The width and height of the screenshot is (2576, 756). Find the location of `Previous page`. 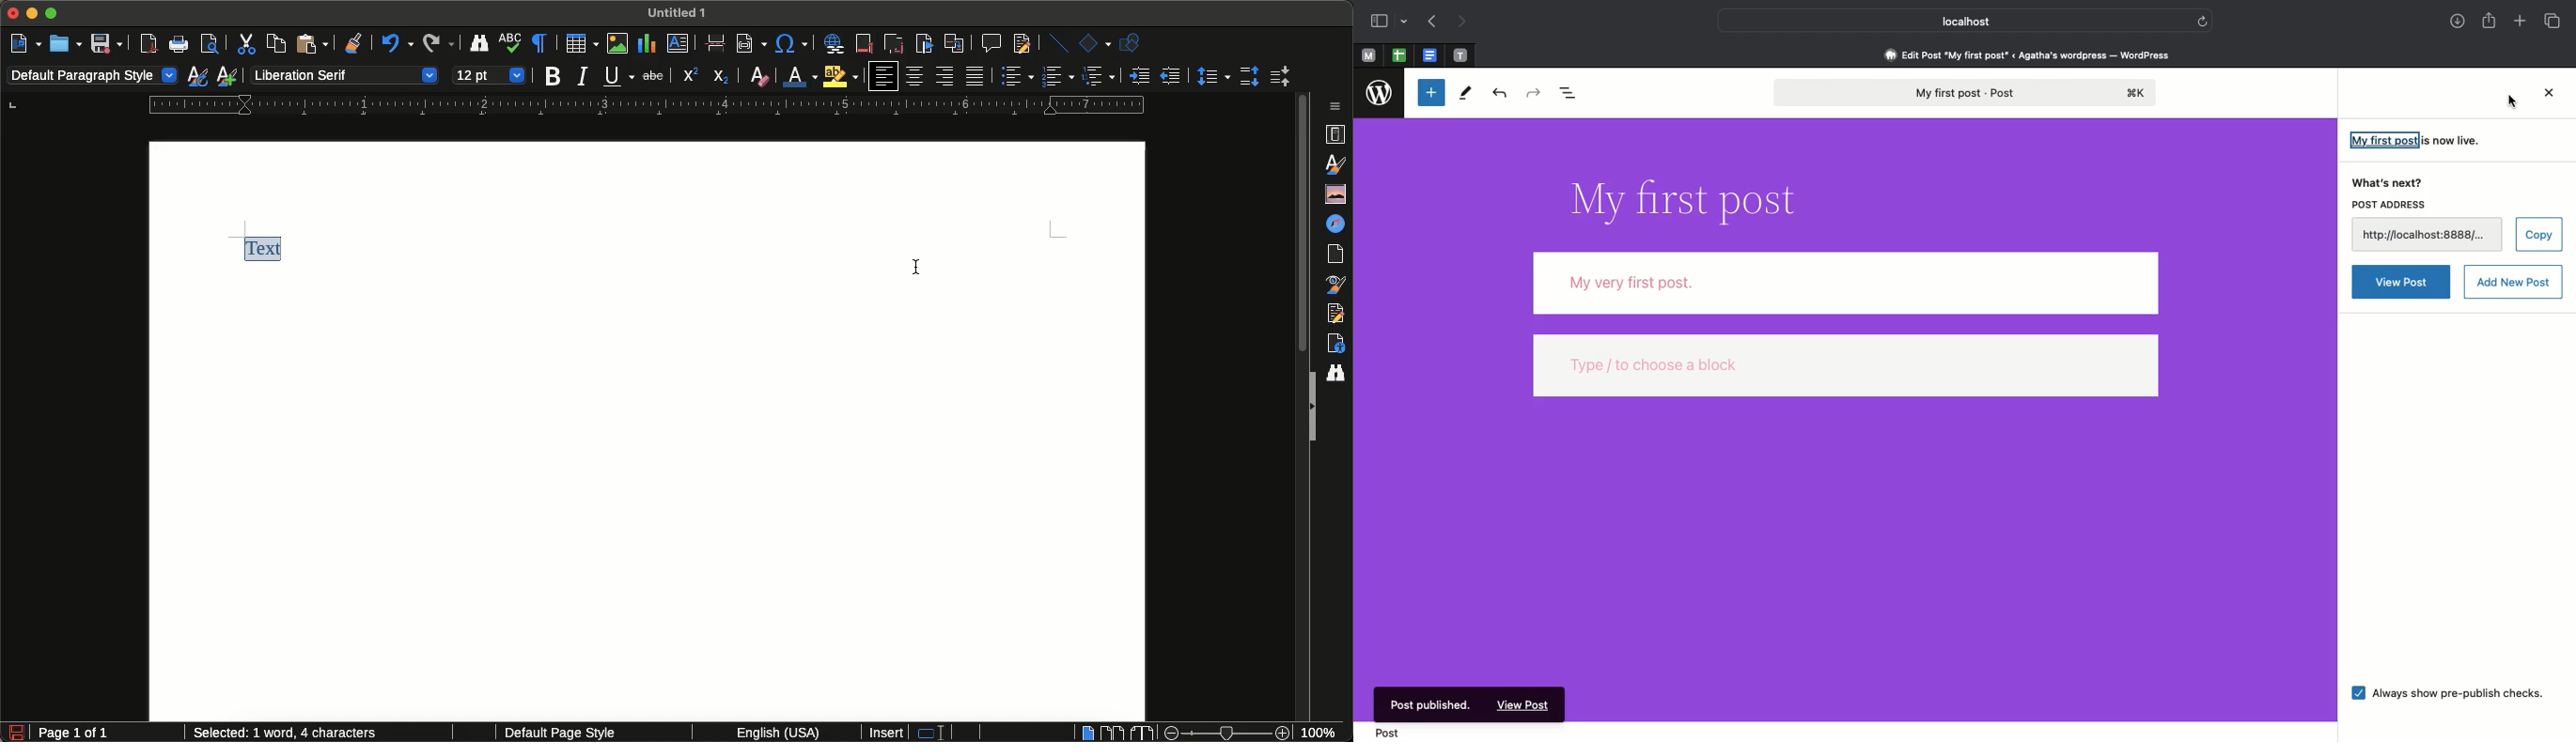

Previous page is located at coordinates (1431, 22).